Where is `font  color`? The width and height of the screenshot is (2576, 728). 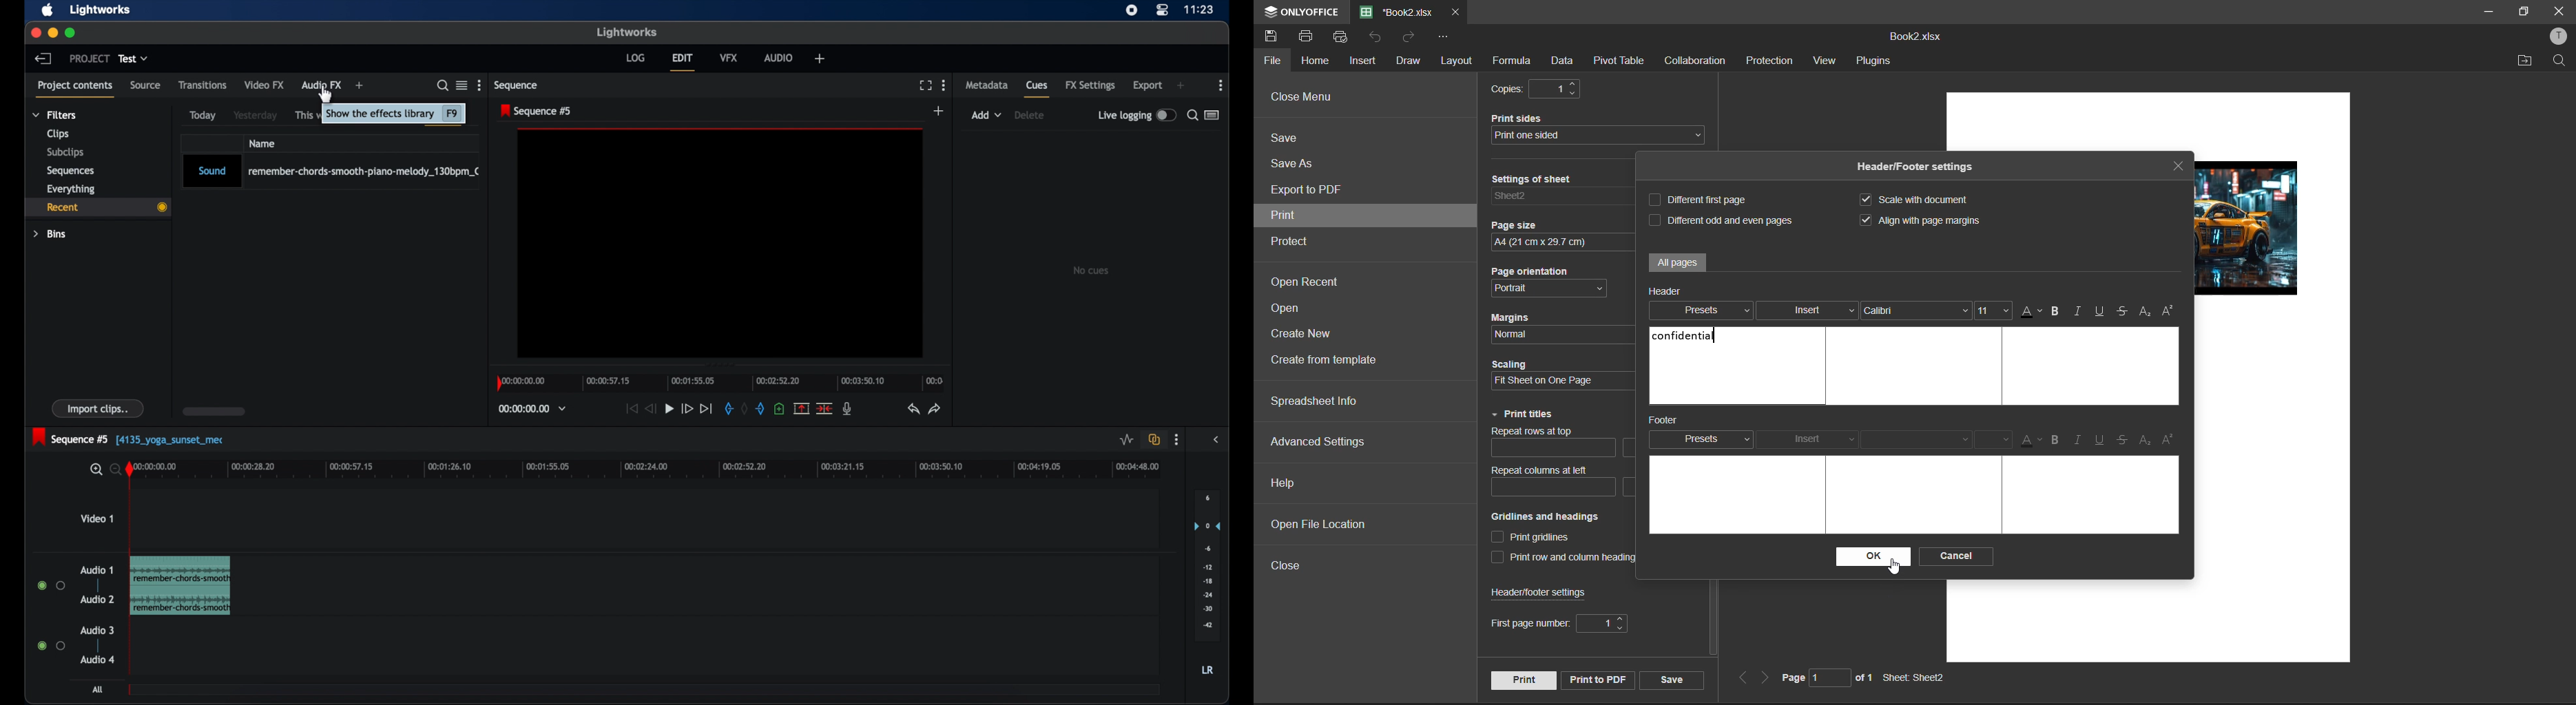
font  color is located at coordinates (2030, 312).